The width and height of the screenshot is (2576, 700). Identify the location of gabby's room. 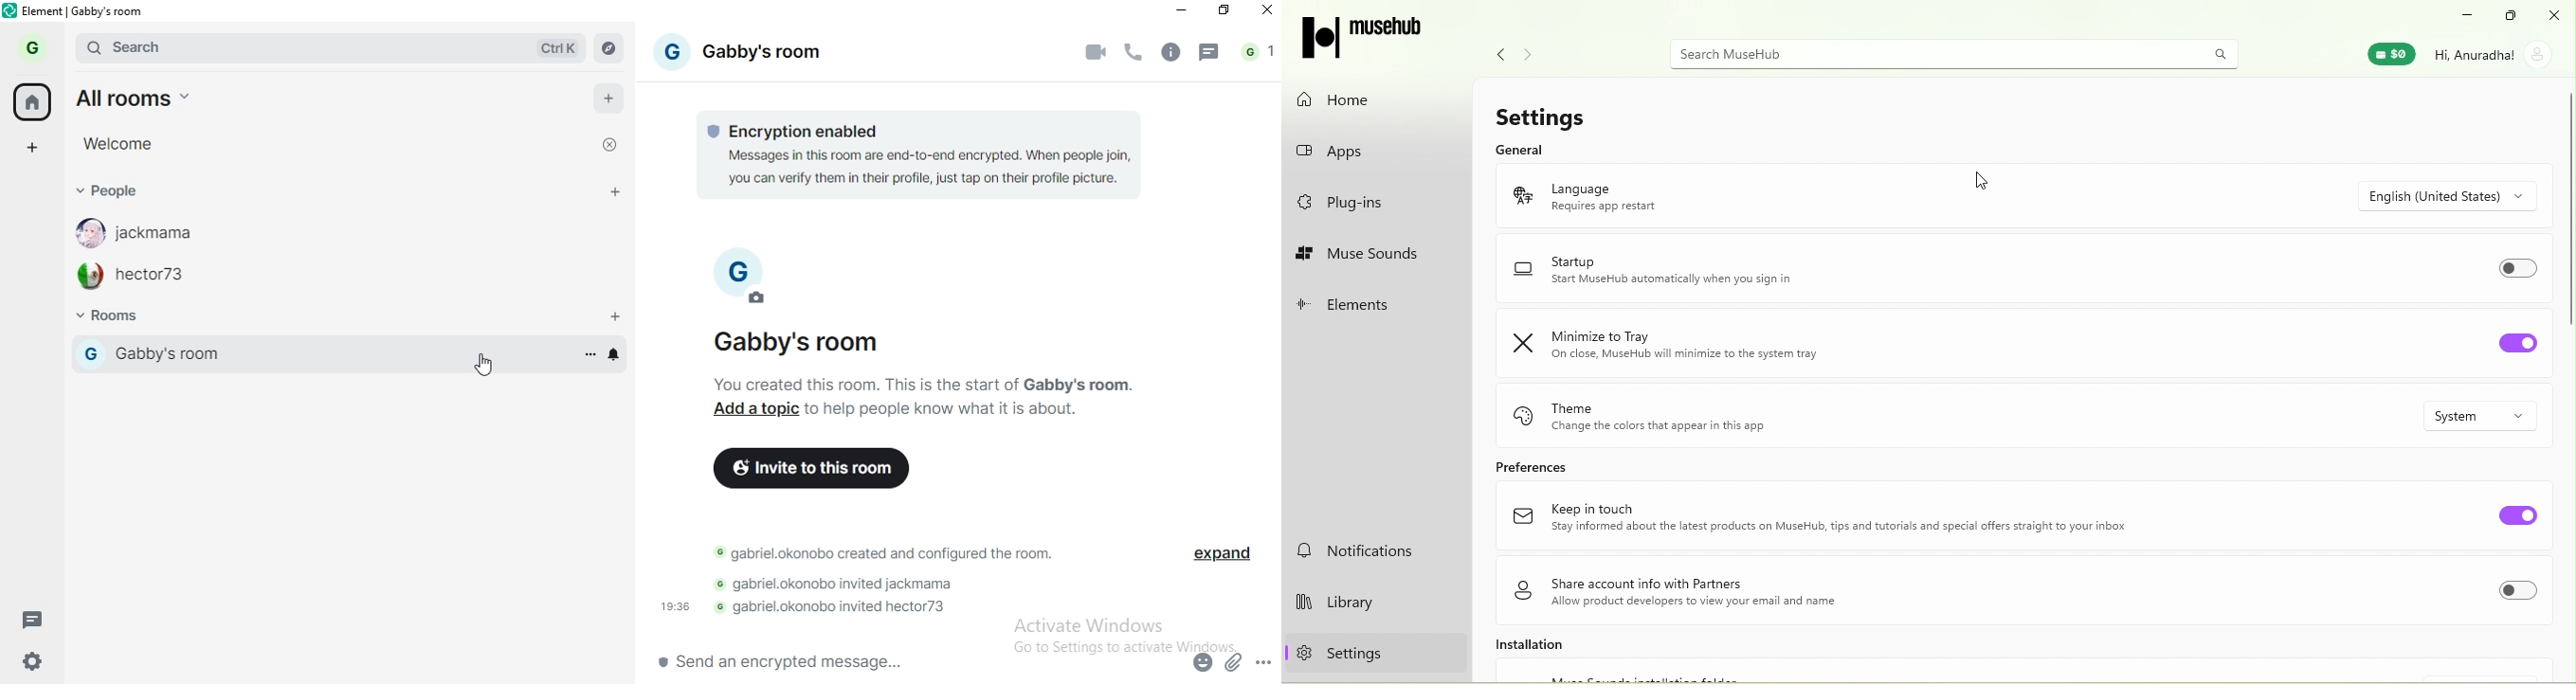
(748, 55).